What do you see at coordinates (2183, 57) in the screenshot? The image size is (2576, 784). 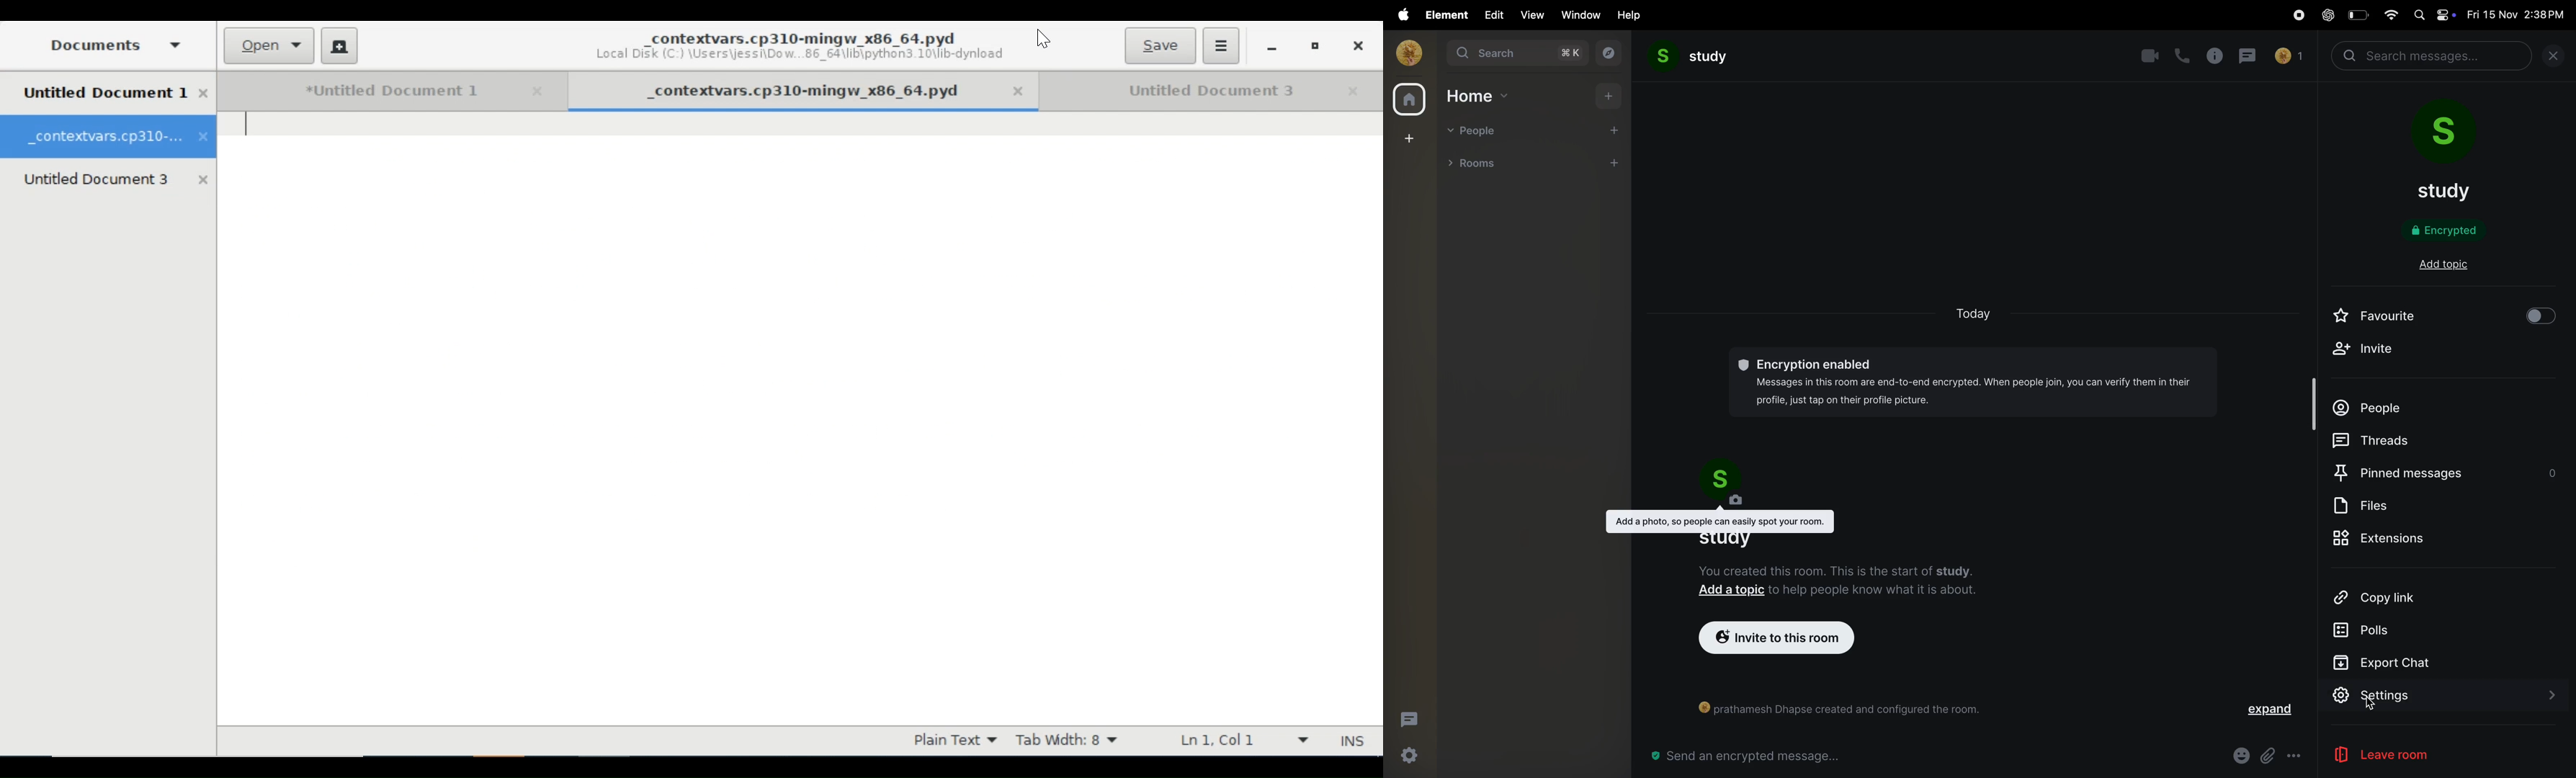 I see `call` at bounding box center [2183, 57].